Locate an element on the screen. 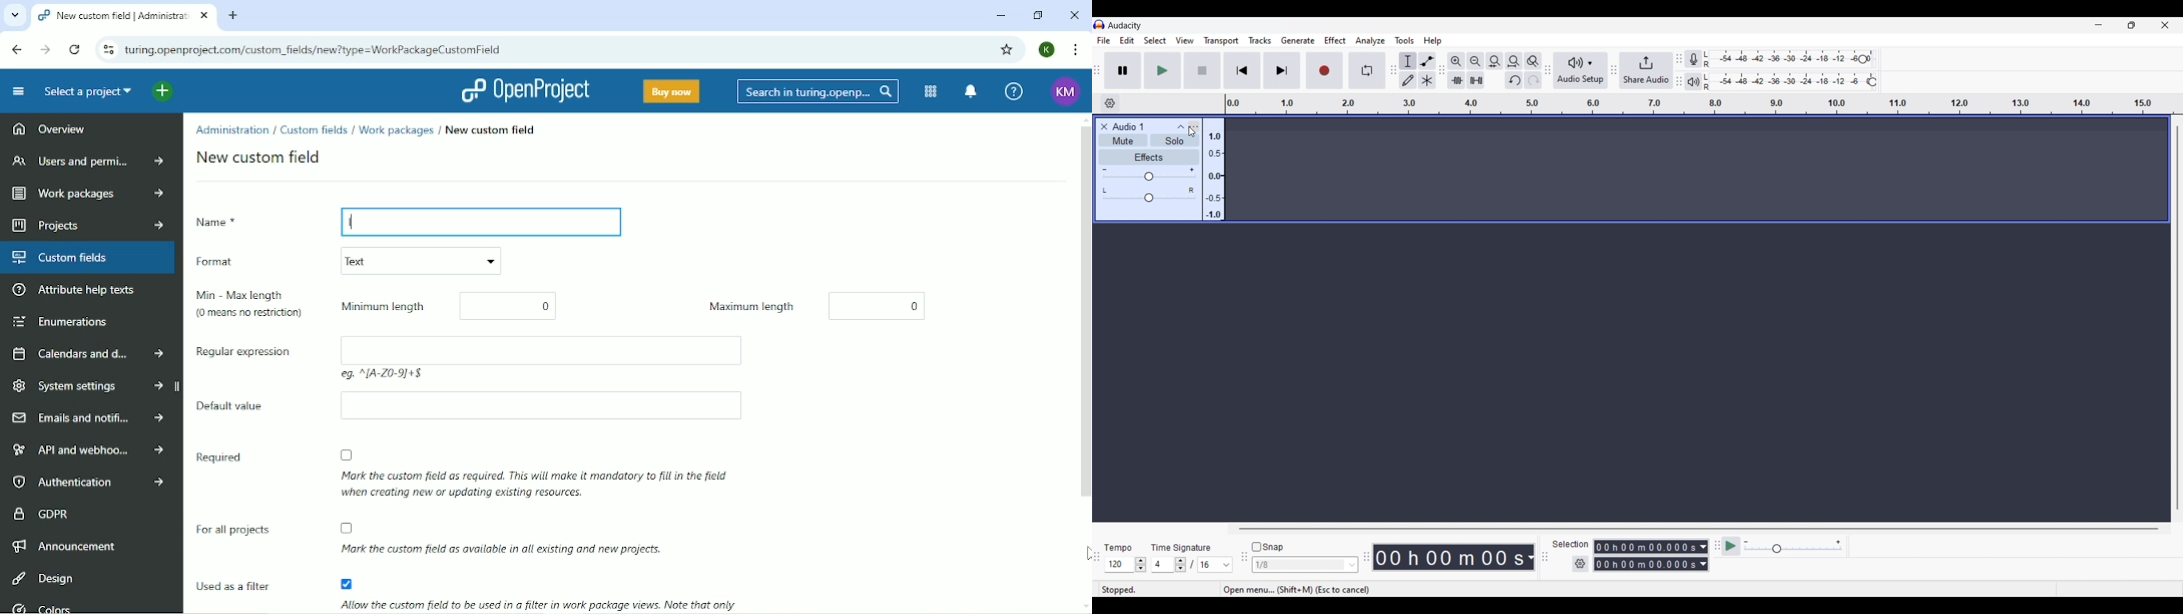 The width and height of the screenshot is (2184, 616). Change playback level is located at coordinates (1873, 82).